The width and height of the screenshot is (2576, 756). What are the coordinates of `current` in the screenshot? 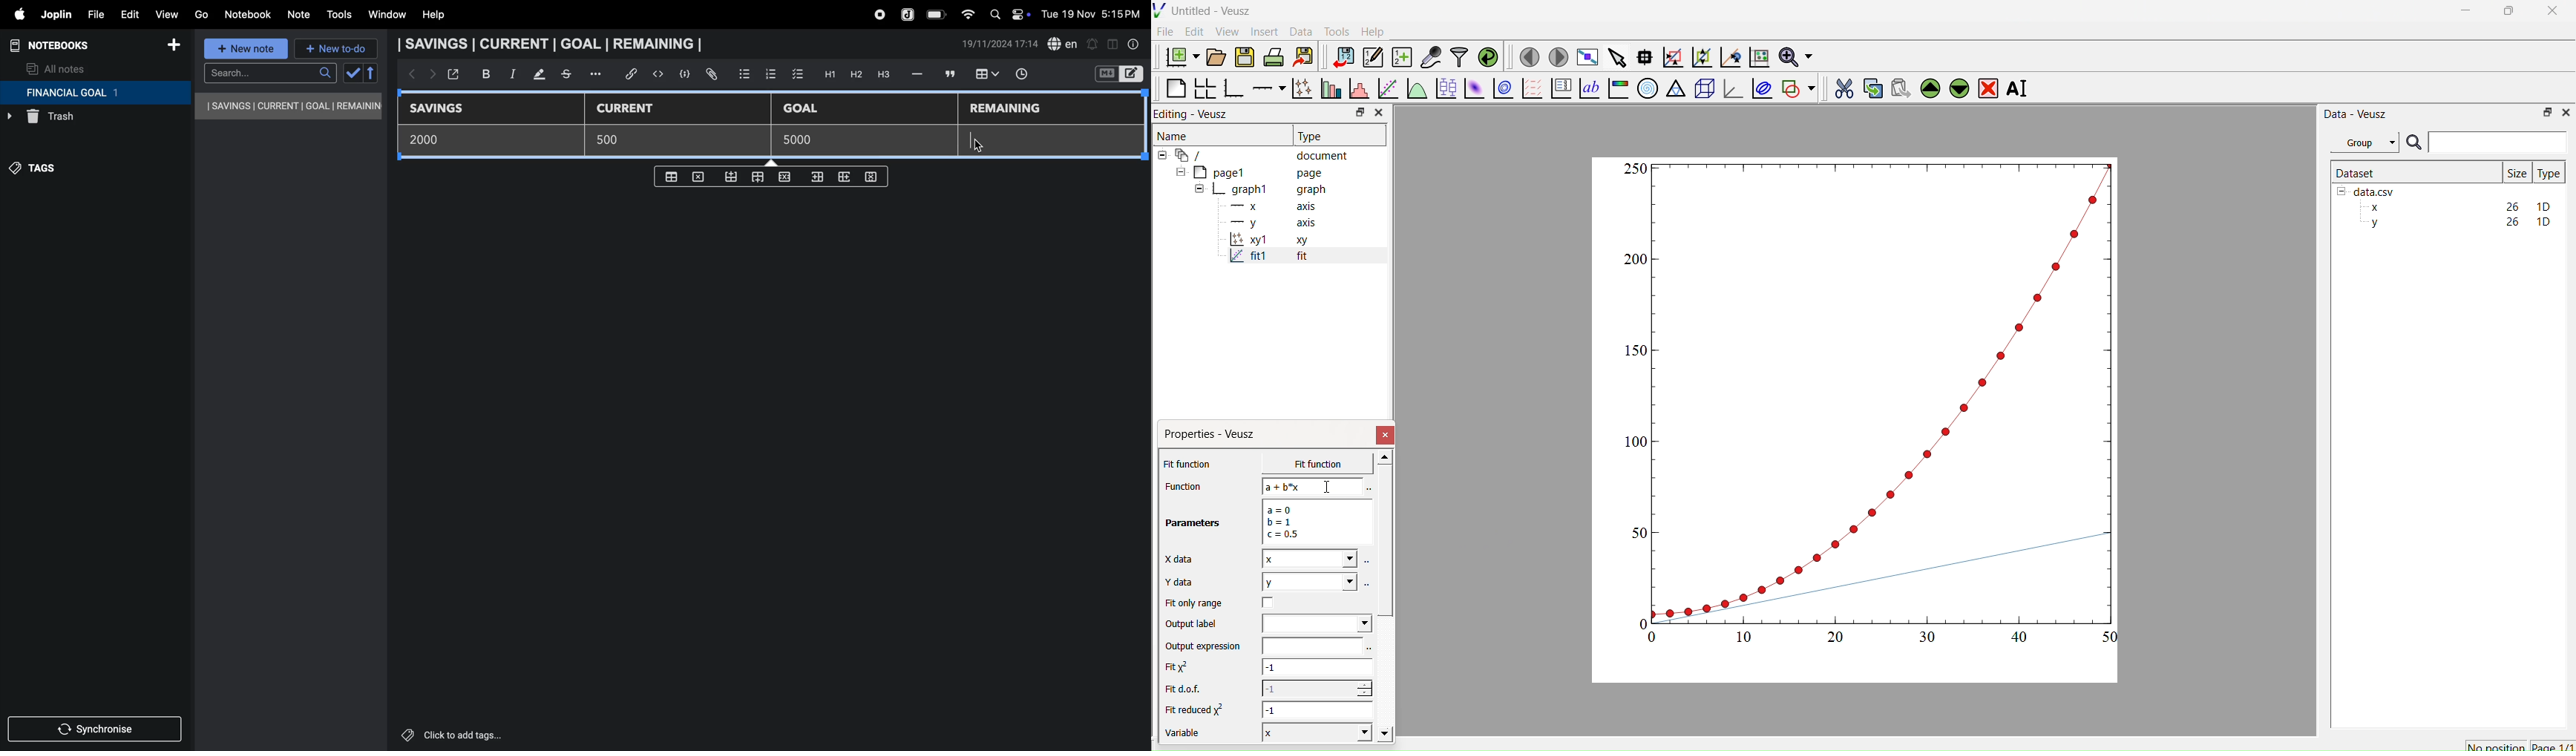 It's located at (632, 109).